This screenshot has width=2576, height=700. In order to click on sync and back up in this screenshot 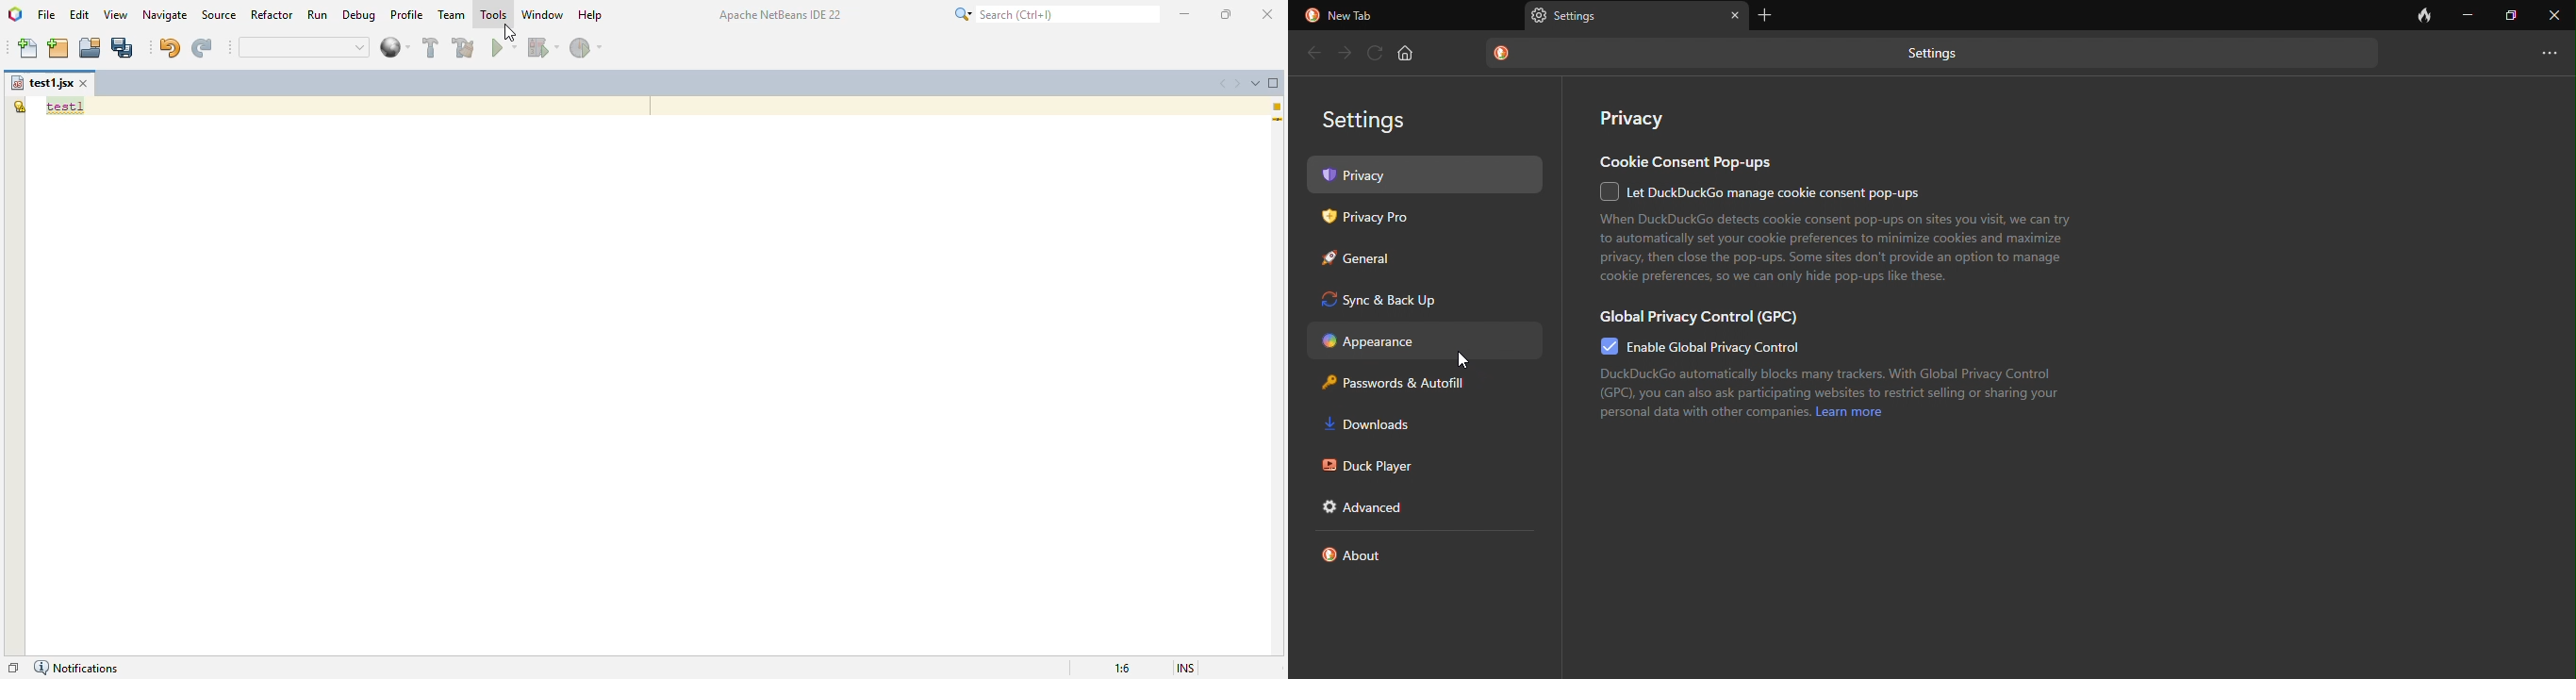, I will do `click(1432, 300)`.